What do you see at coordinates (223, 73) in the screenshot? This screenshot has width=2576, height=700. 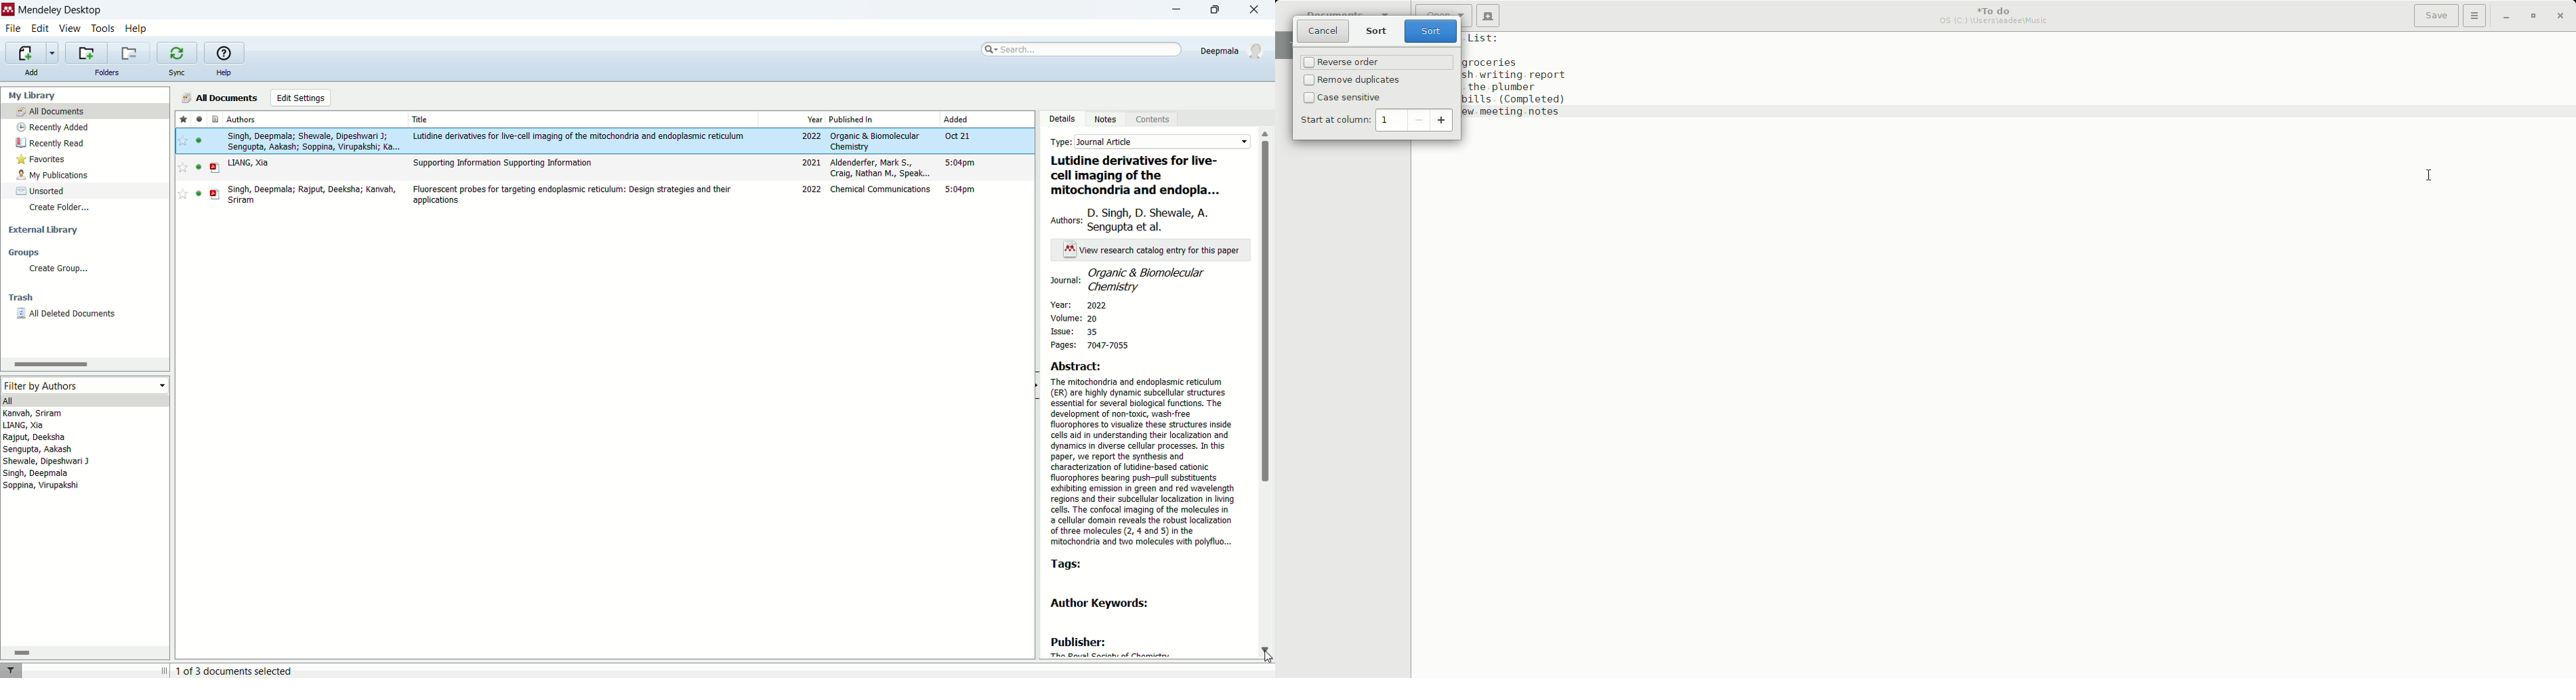 I see `help` at bounding box center [223, 73].